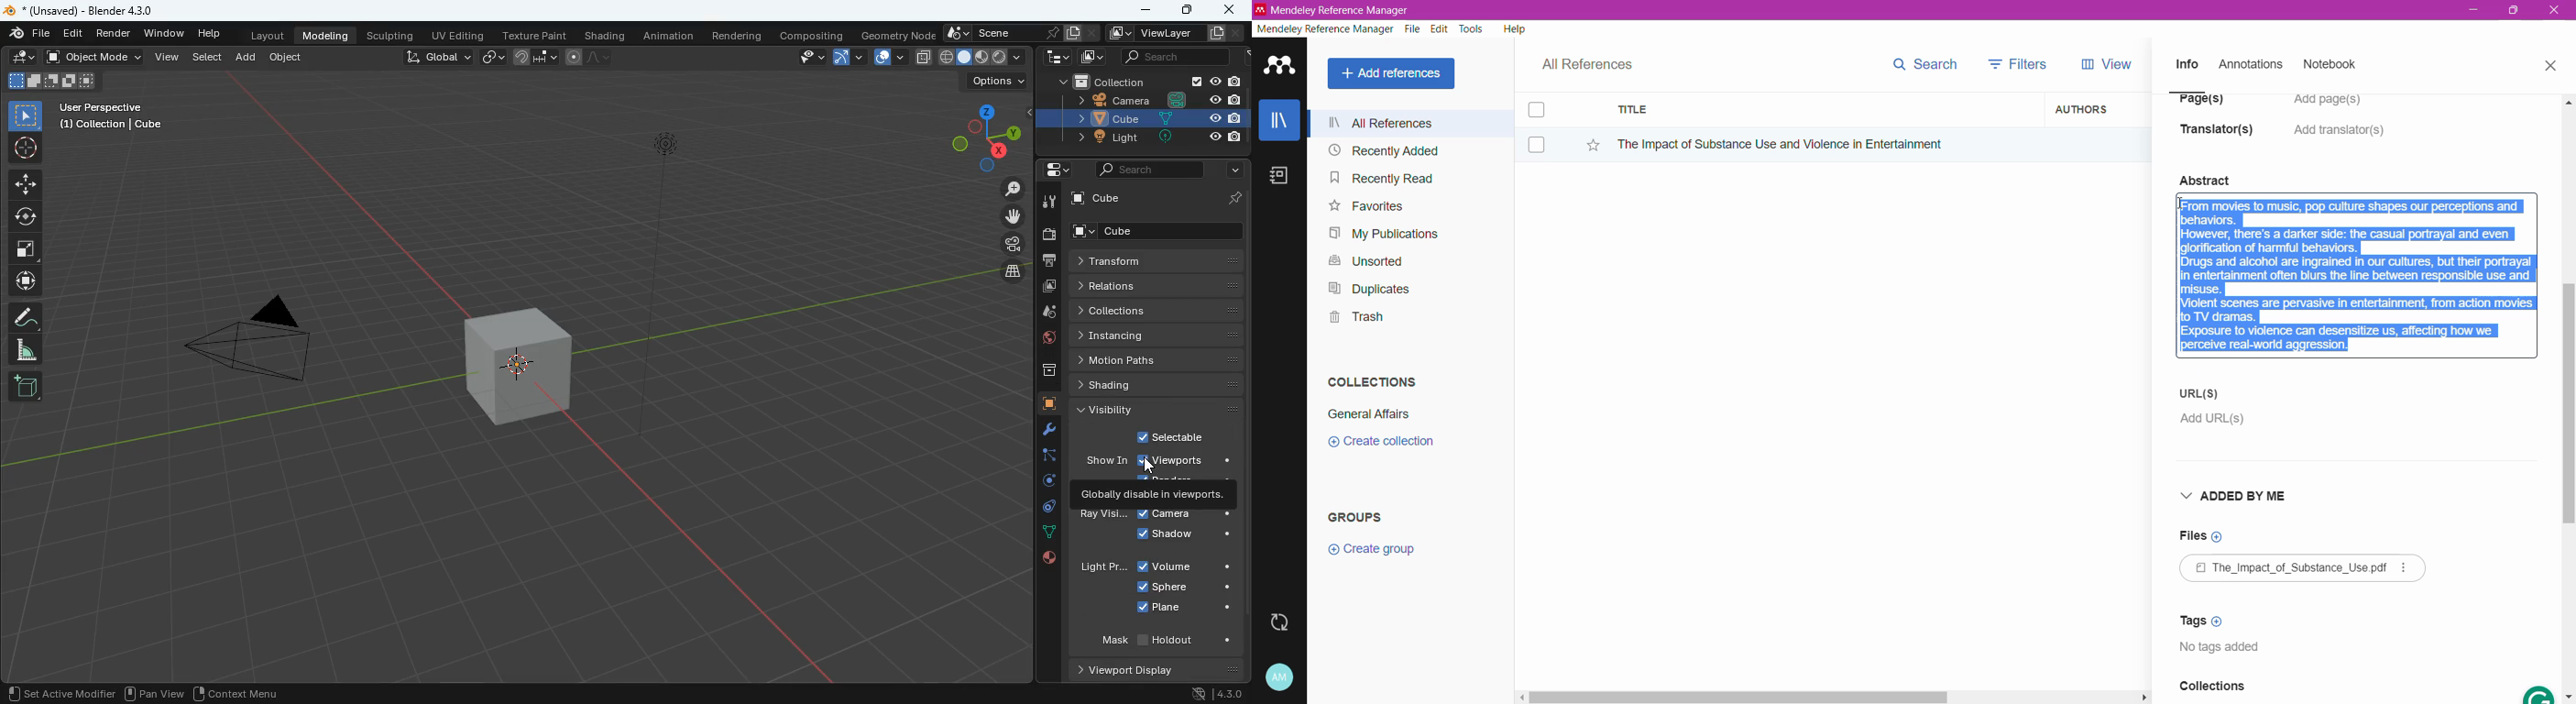 The width and height of the screenshot is (2576, 728). What do you see at coordinates (1043, 314) in the screenshot?
I see `drop` at bounding box center [1043, 314].